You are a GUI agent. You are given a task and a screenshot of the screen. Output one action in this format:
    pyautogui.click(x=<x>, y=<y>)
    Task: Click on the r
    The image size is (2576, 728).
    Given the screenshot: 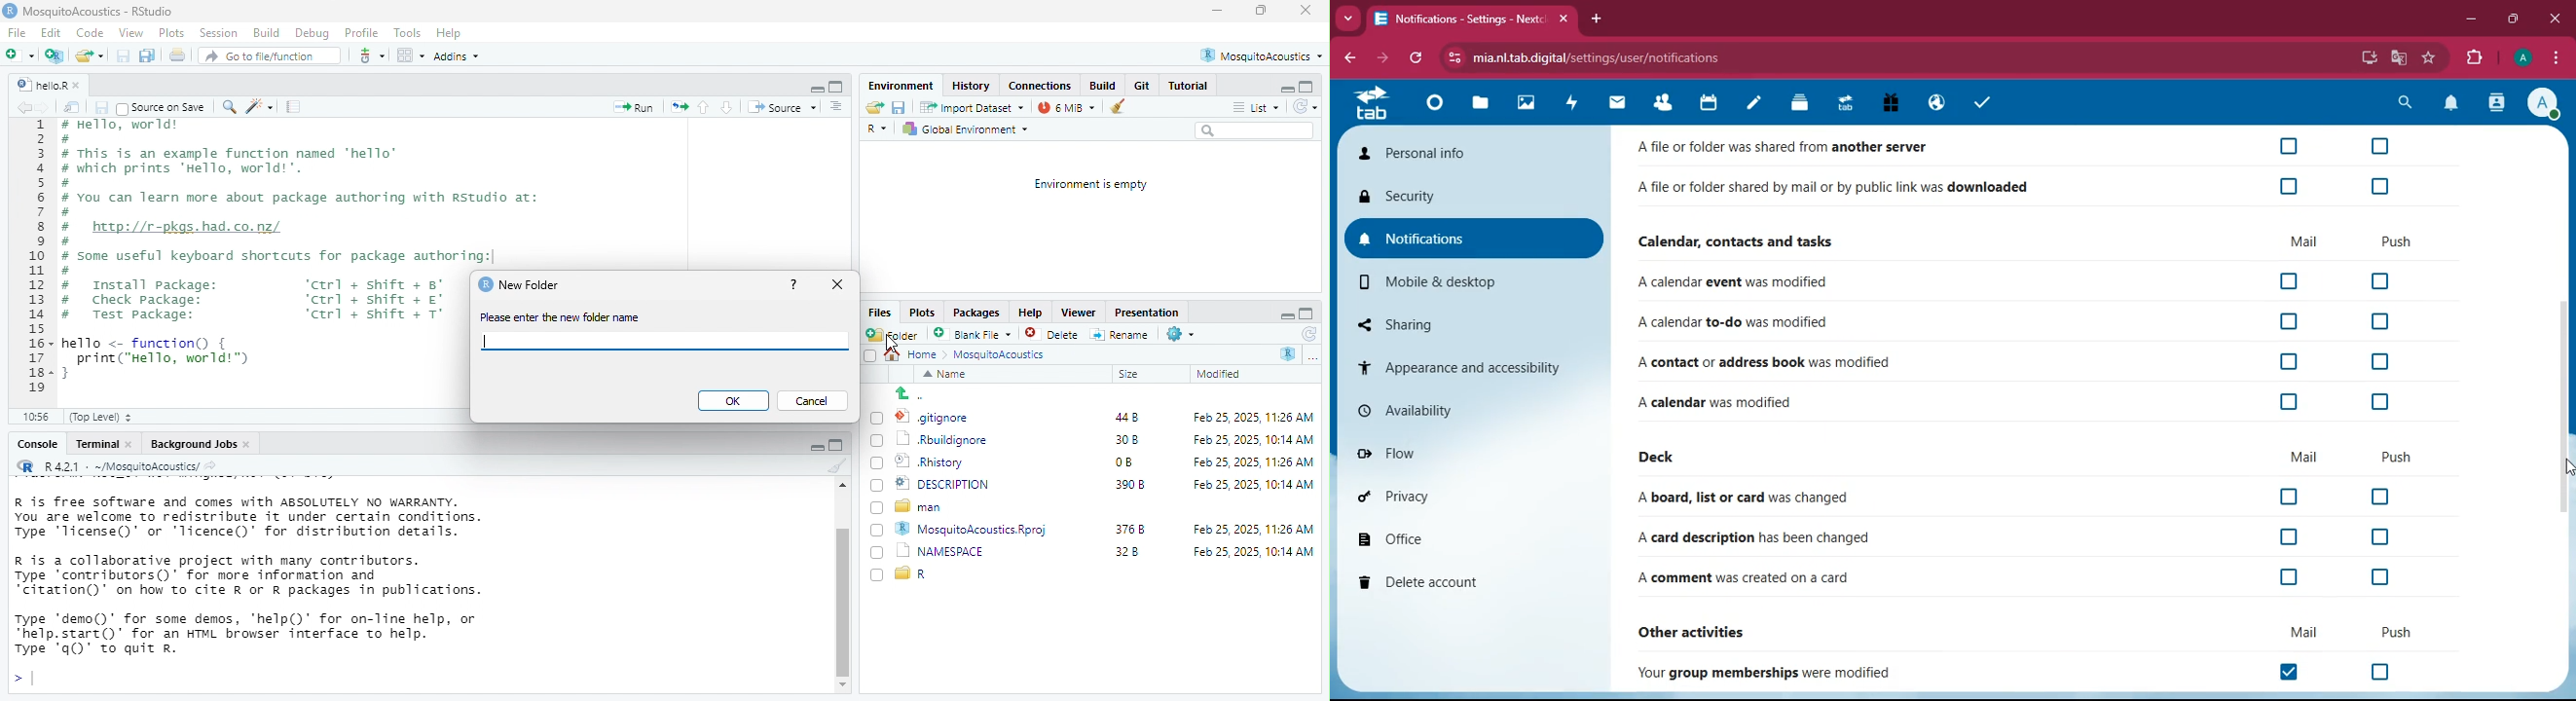 What is the action you would take?
    pyautogui.click(x=881, y=130)
    